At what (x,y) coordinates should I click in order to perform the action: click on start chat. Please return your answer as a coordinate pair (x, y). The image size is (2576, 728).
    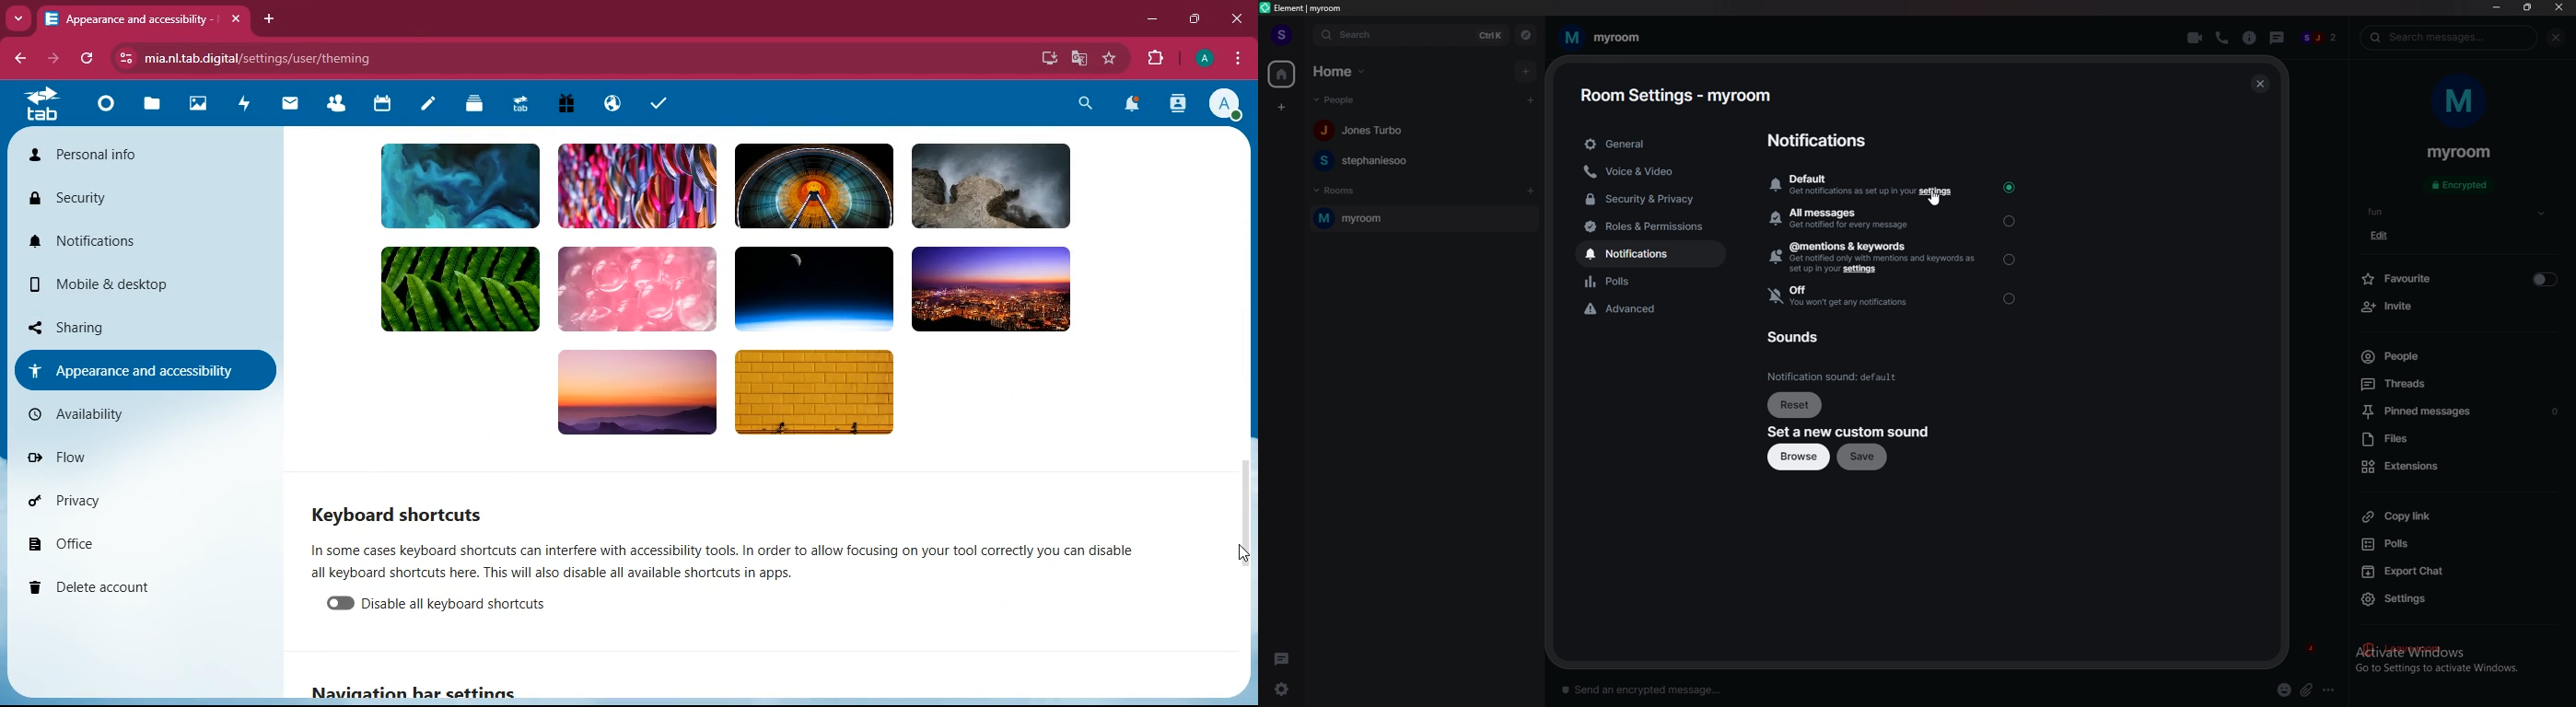
    Looking at the image, I should click on (1532, 100).